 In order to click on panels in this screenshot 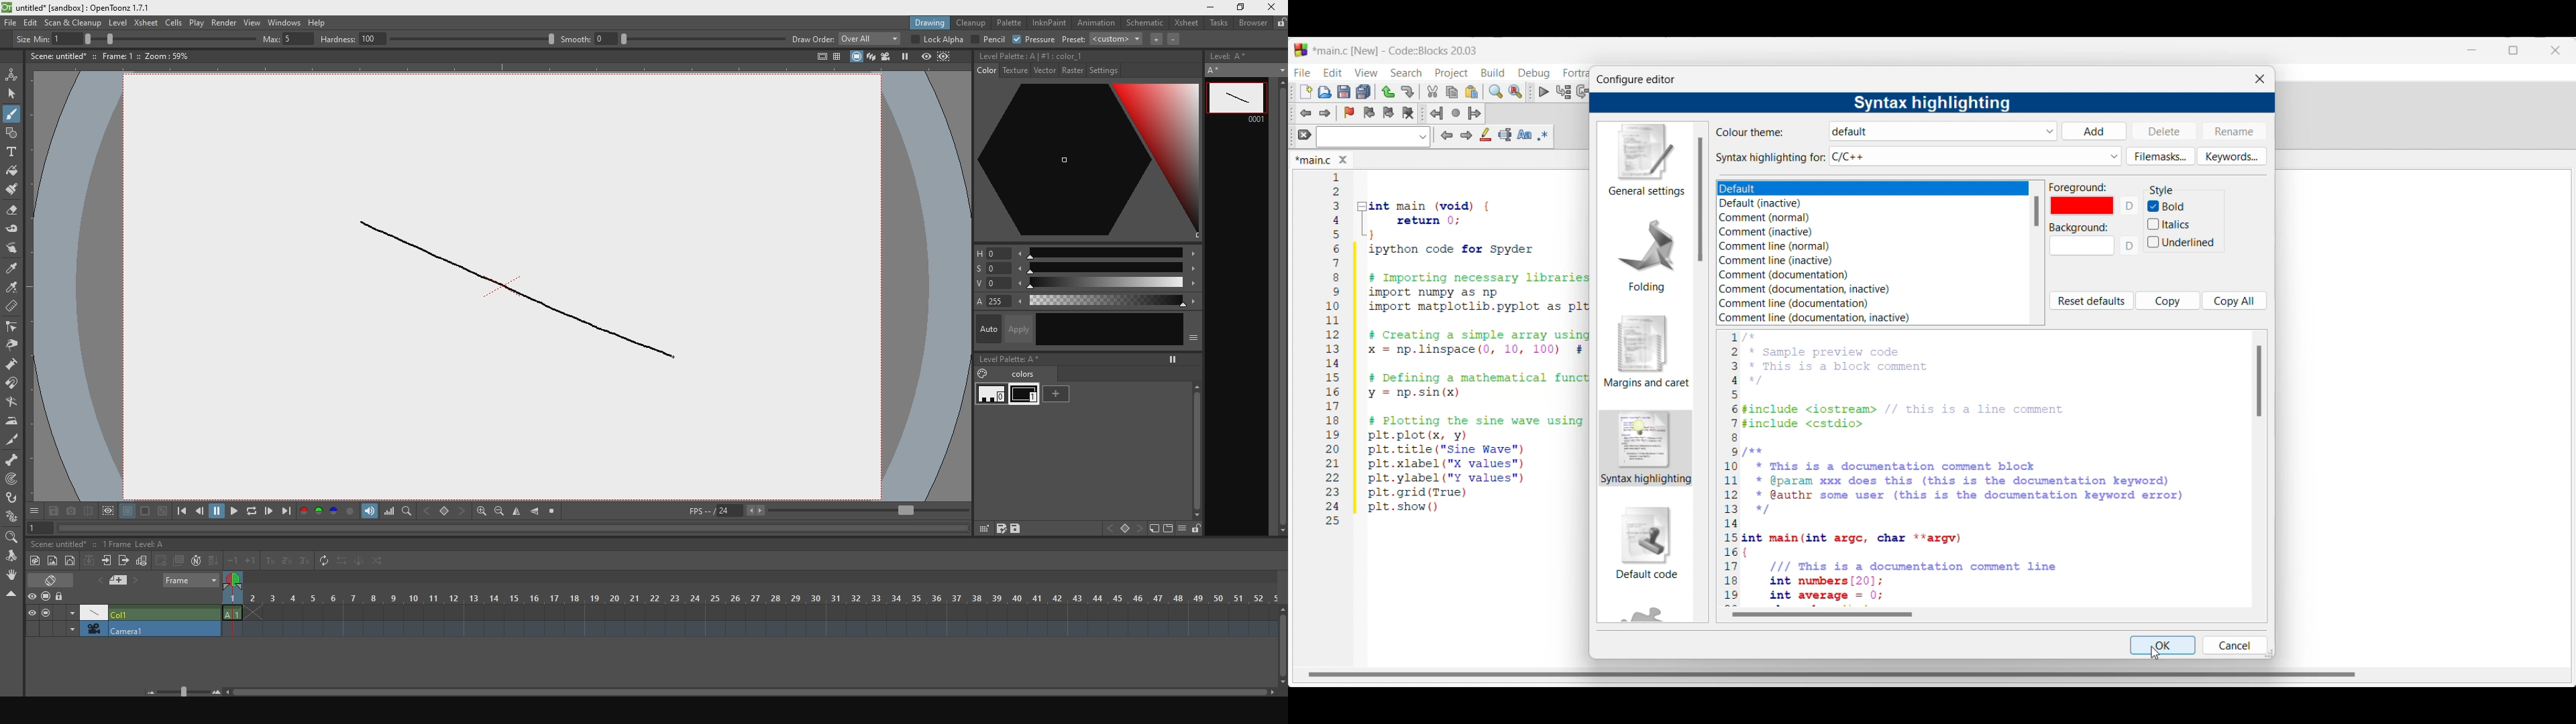, I will do `click(837, 58)`.